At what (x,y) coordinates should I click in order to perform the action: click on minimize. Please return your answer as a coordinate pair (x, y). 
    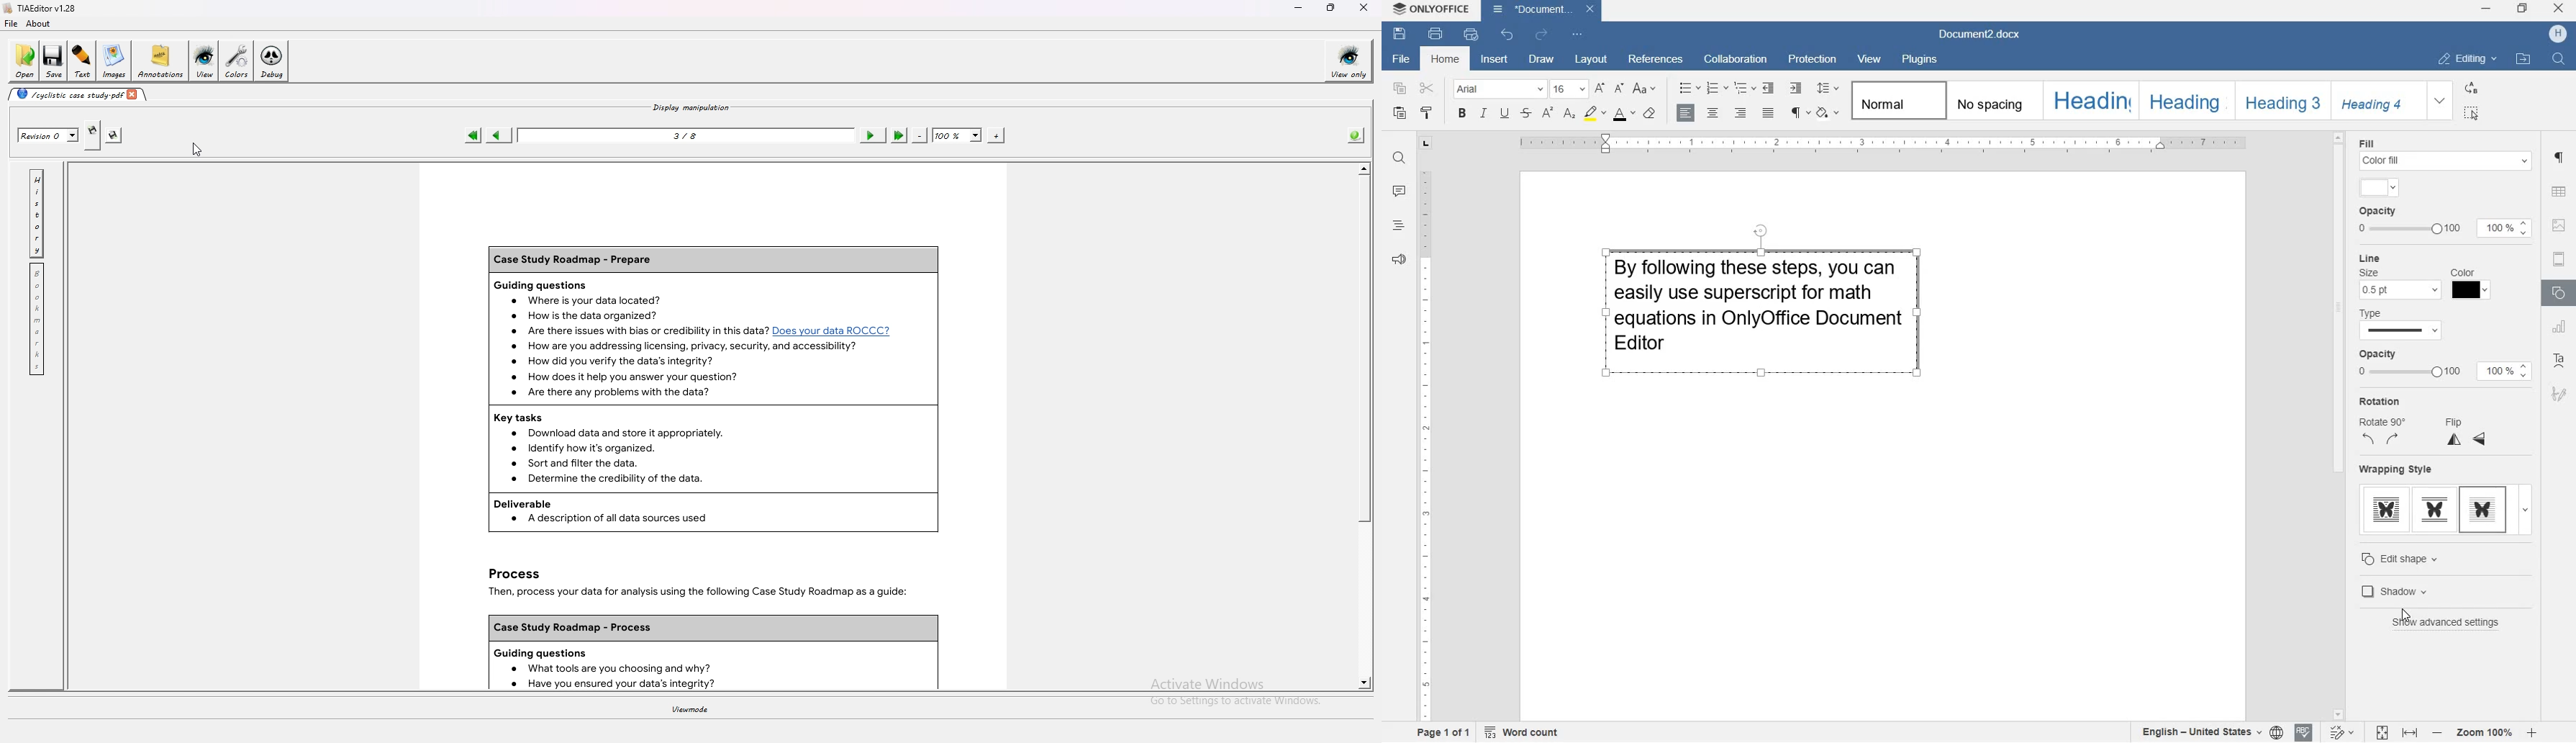
    Looking at the image, I should click on (1298, 8).